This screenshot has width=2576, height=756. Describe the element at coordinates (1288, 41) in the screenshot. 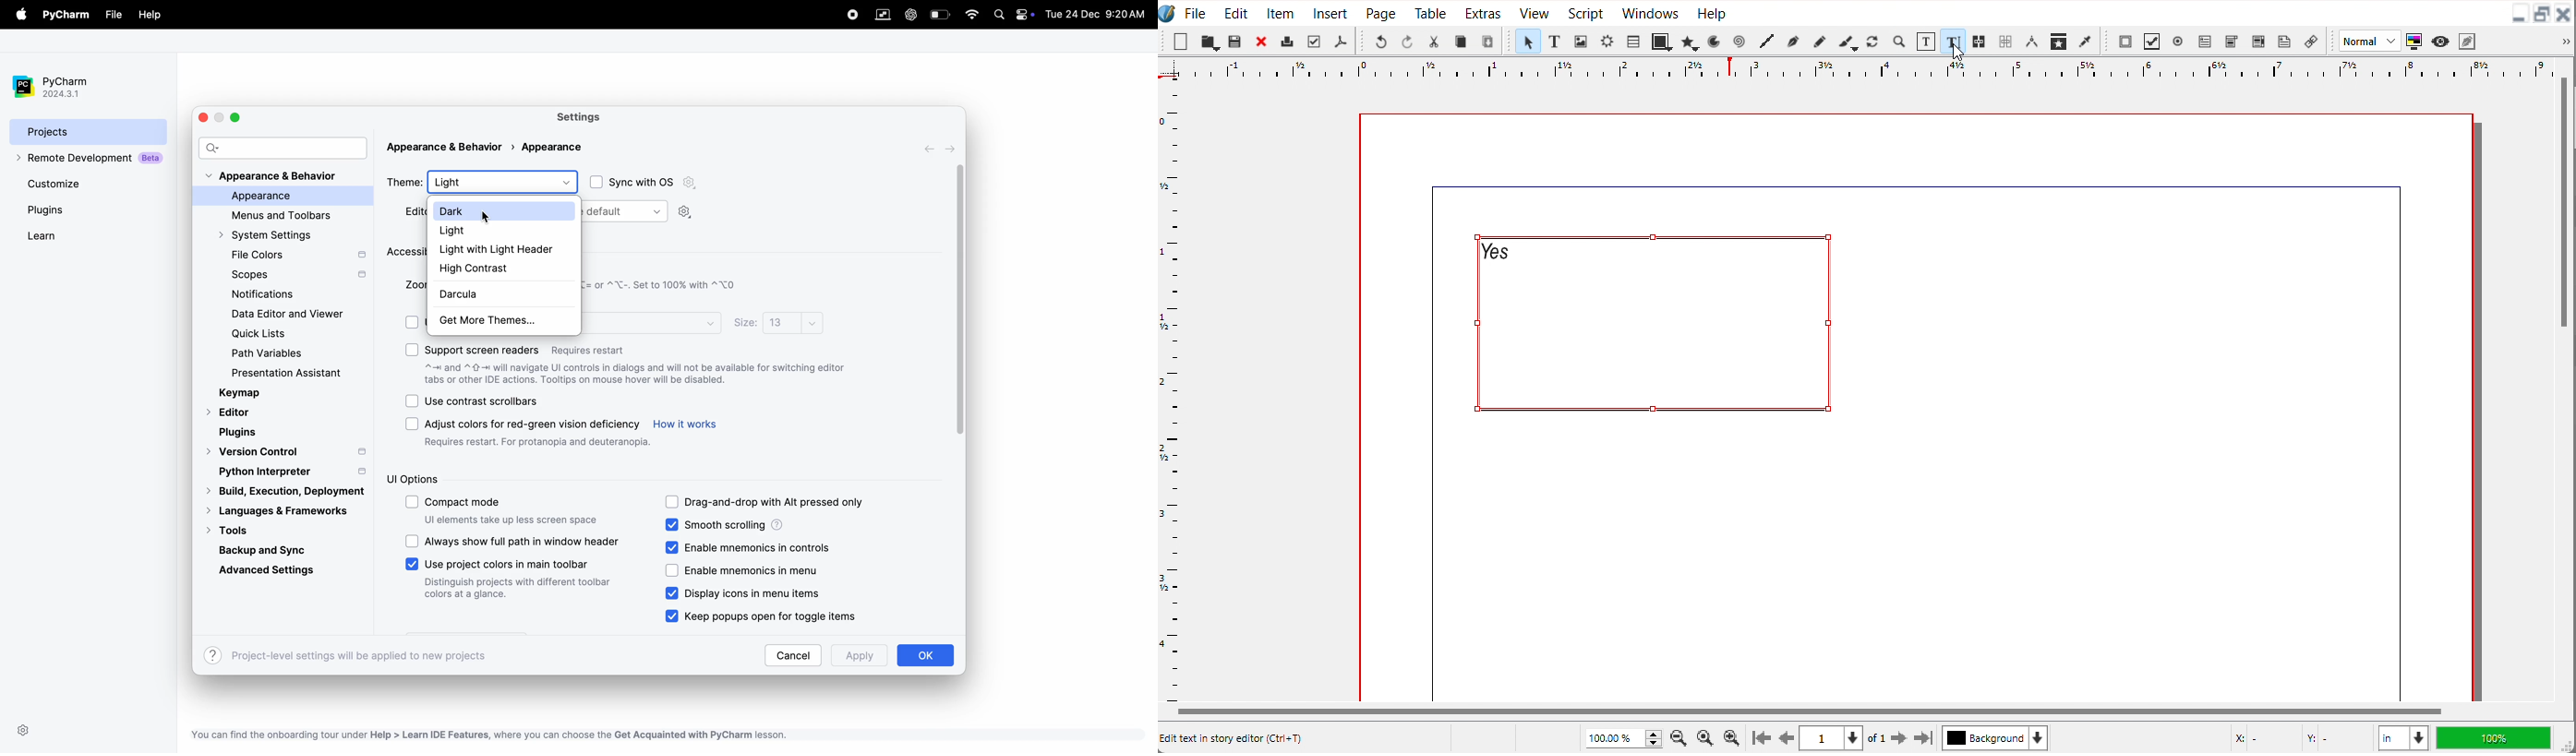

I see `Print` at that location.